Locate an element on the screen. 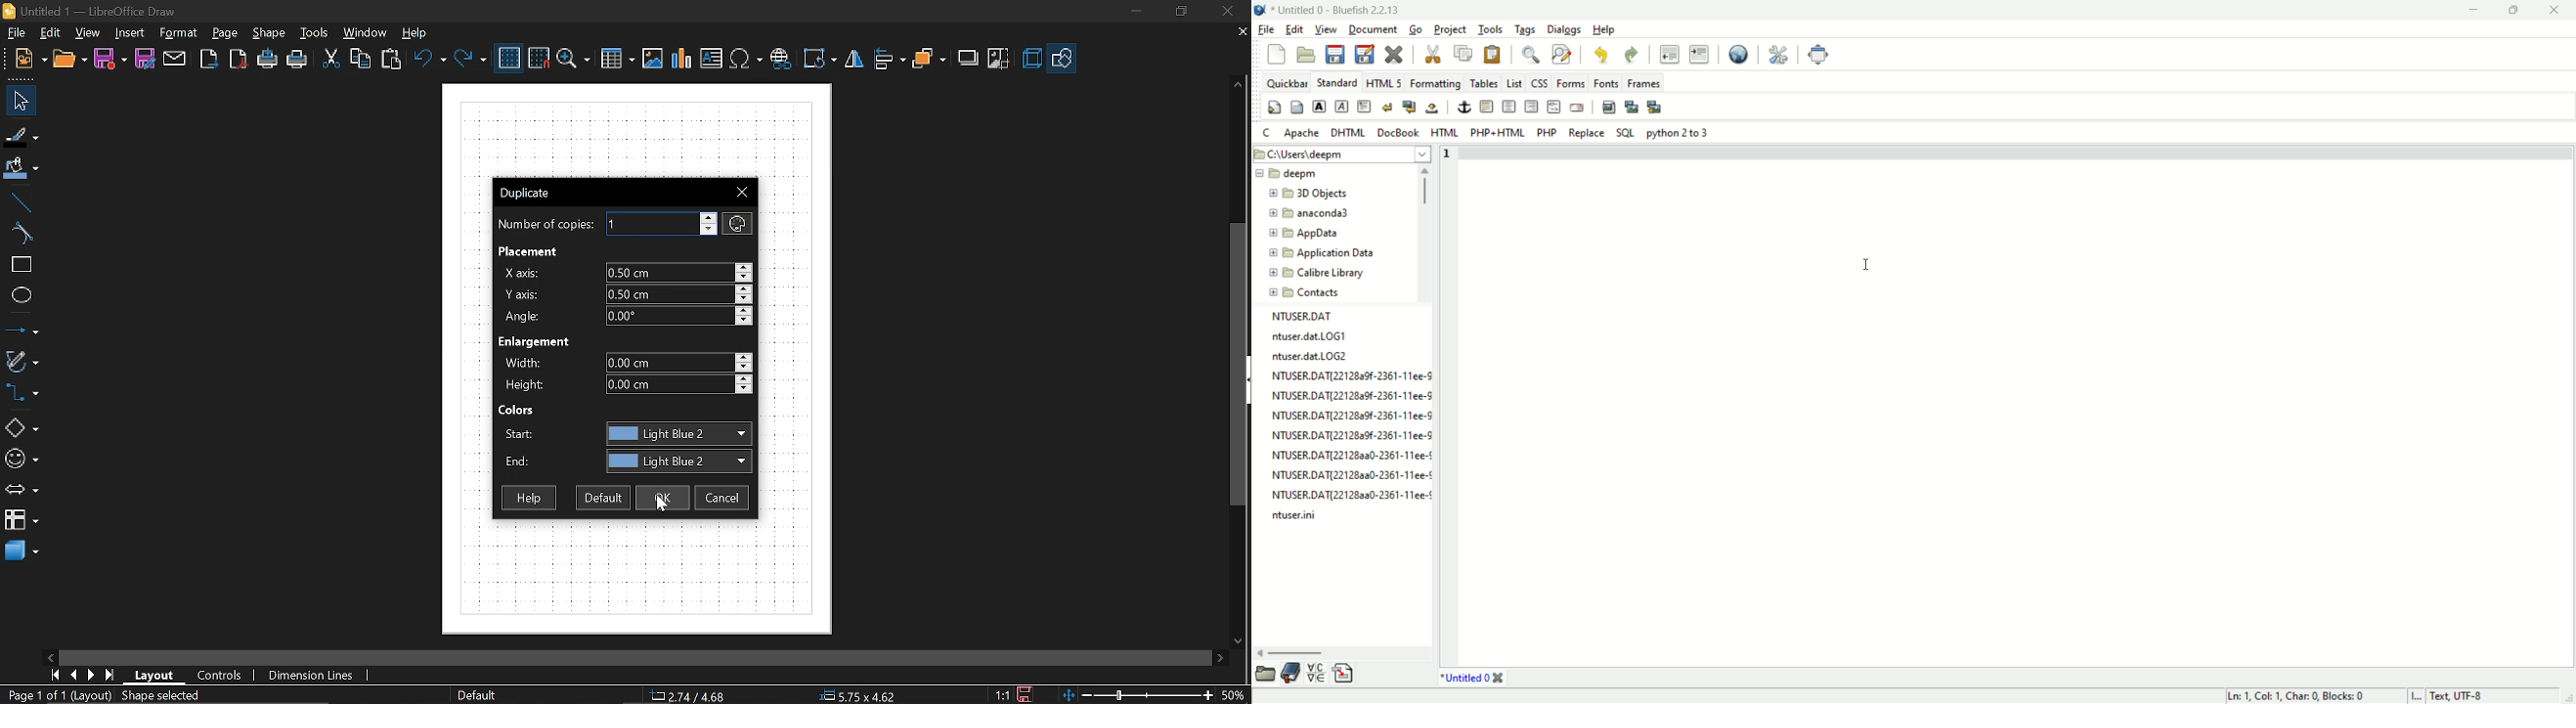 The height and width of the screenshot is (728, 2576). bookmark is located at coordinates (1293, 675).